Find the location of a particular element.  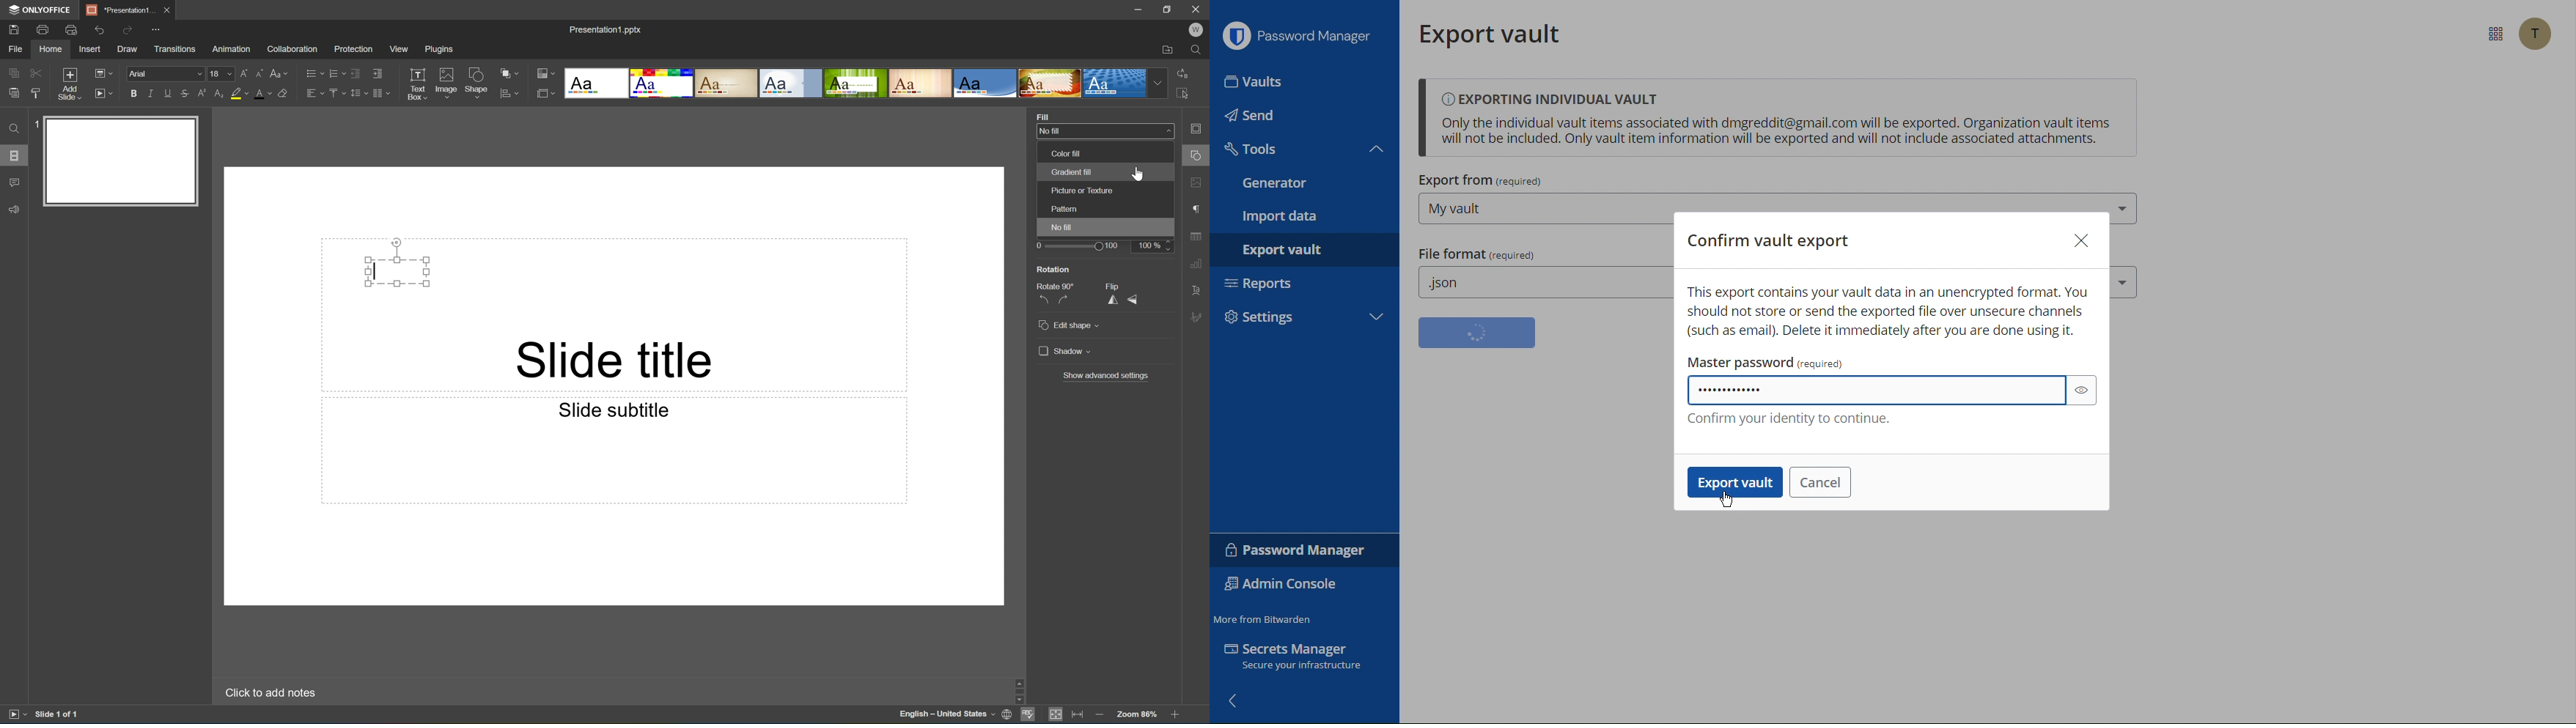

Export vault is located at coordinates (1315, 253).